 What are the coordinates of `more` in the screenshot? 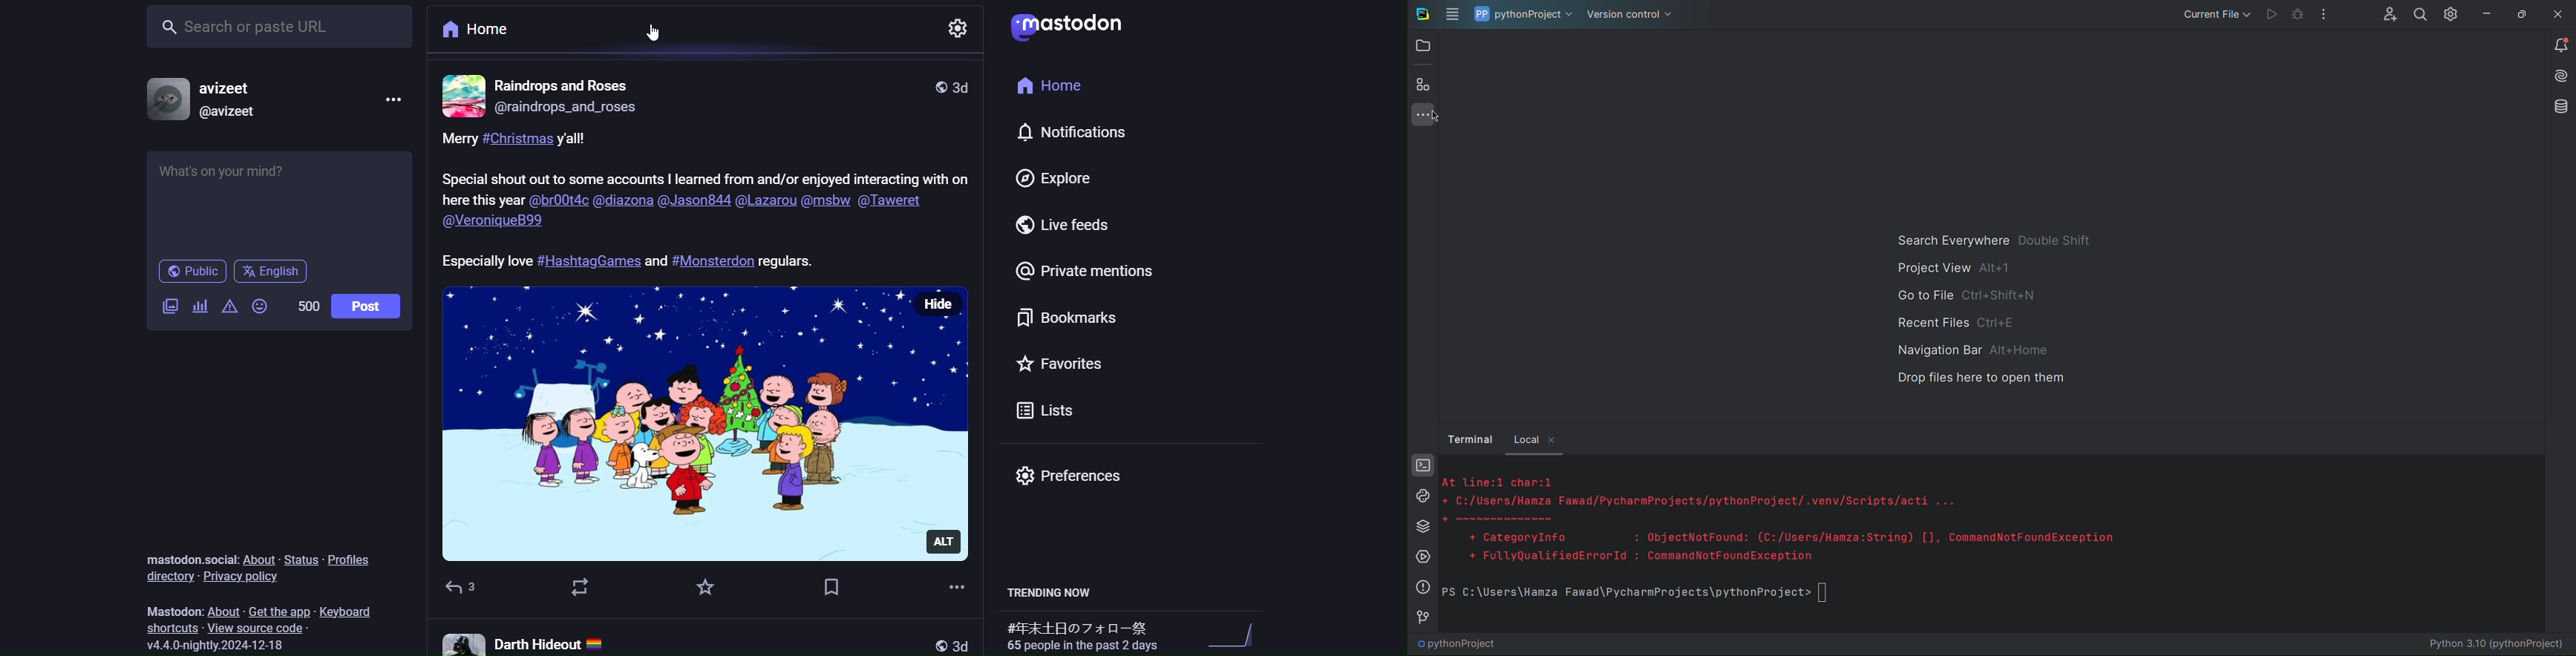 It's located at (956, 585).